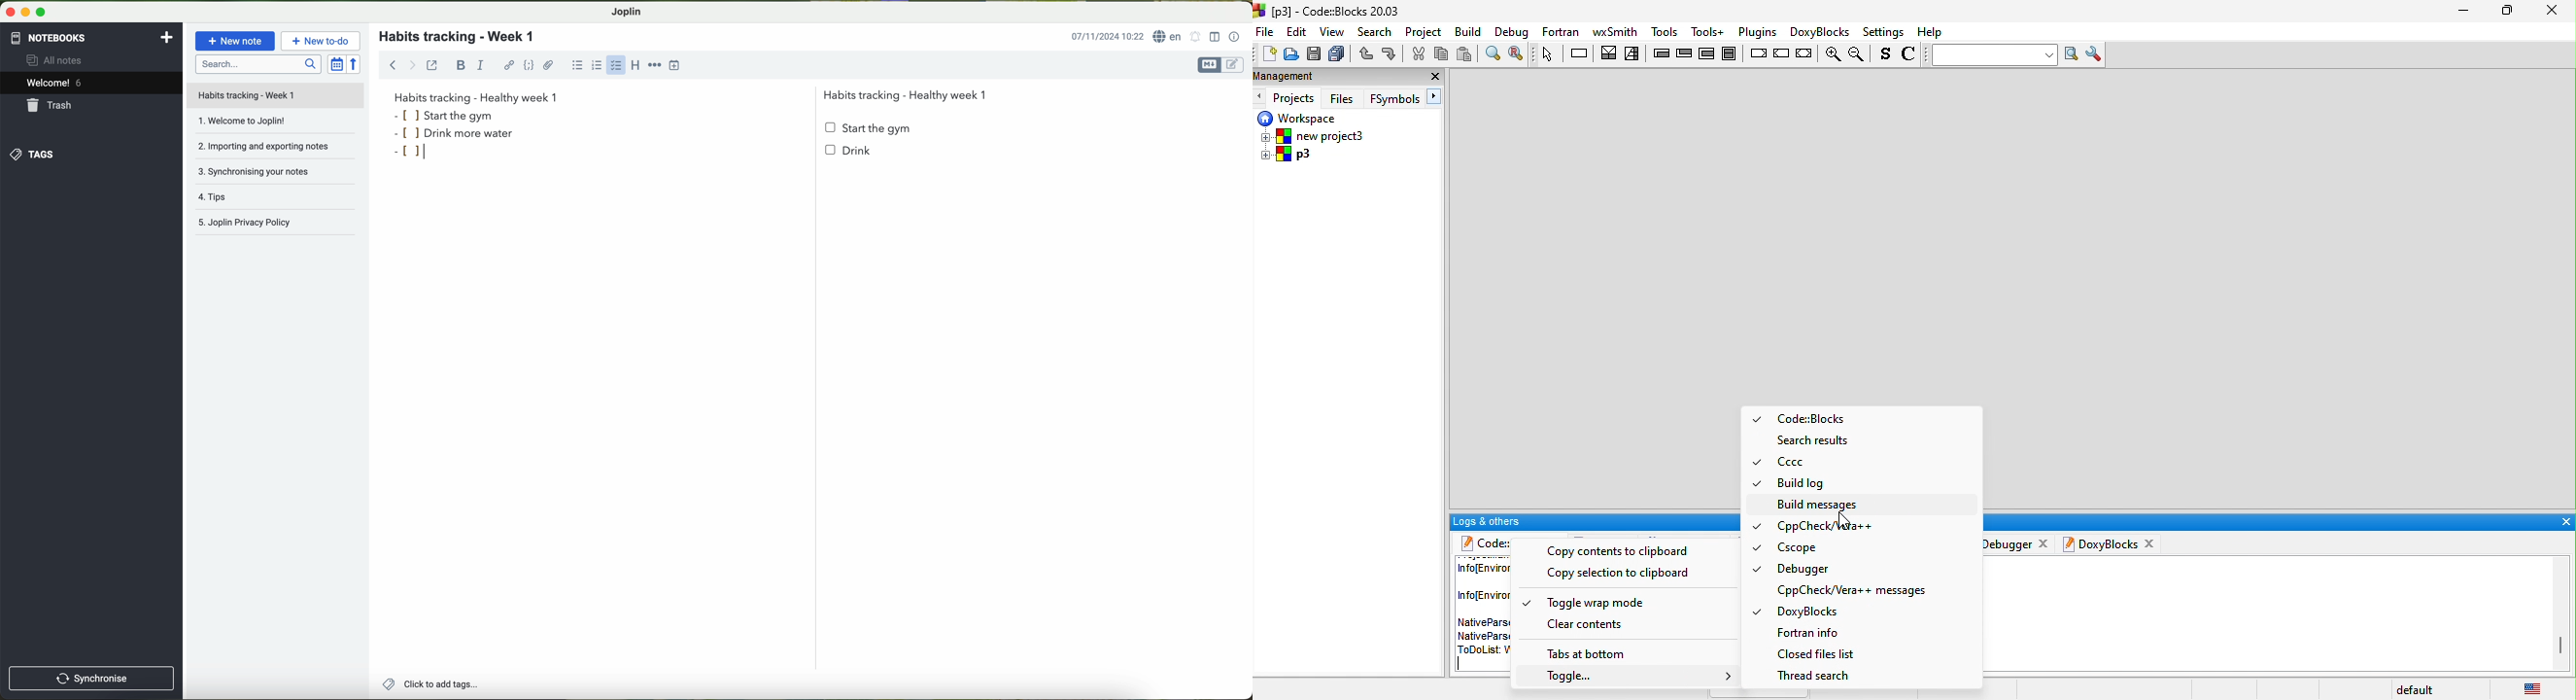  Describe the element at coordinates (1834, 653) in the screenshot. I see `closed files list` at that location.